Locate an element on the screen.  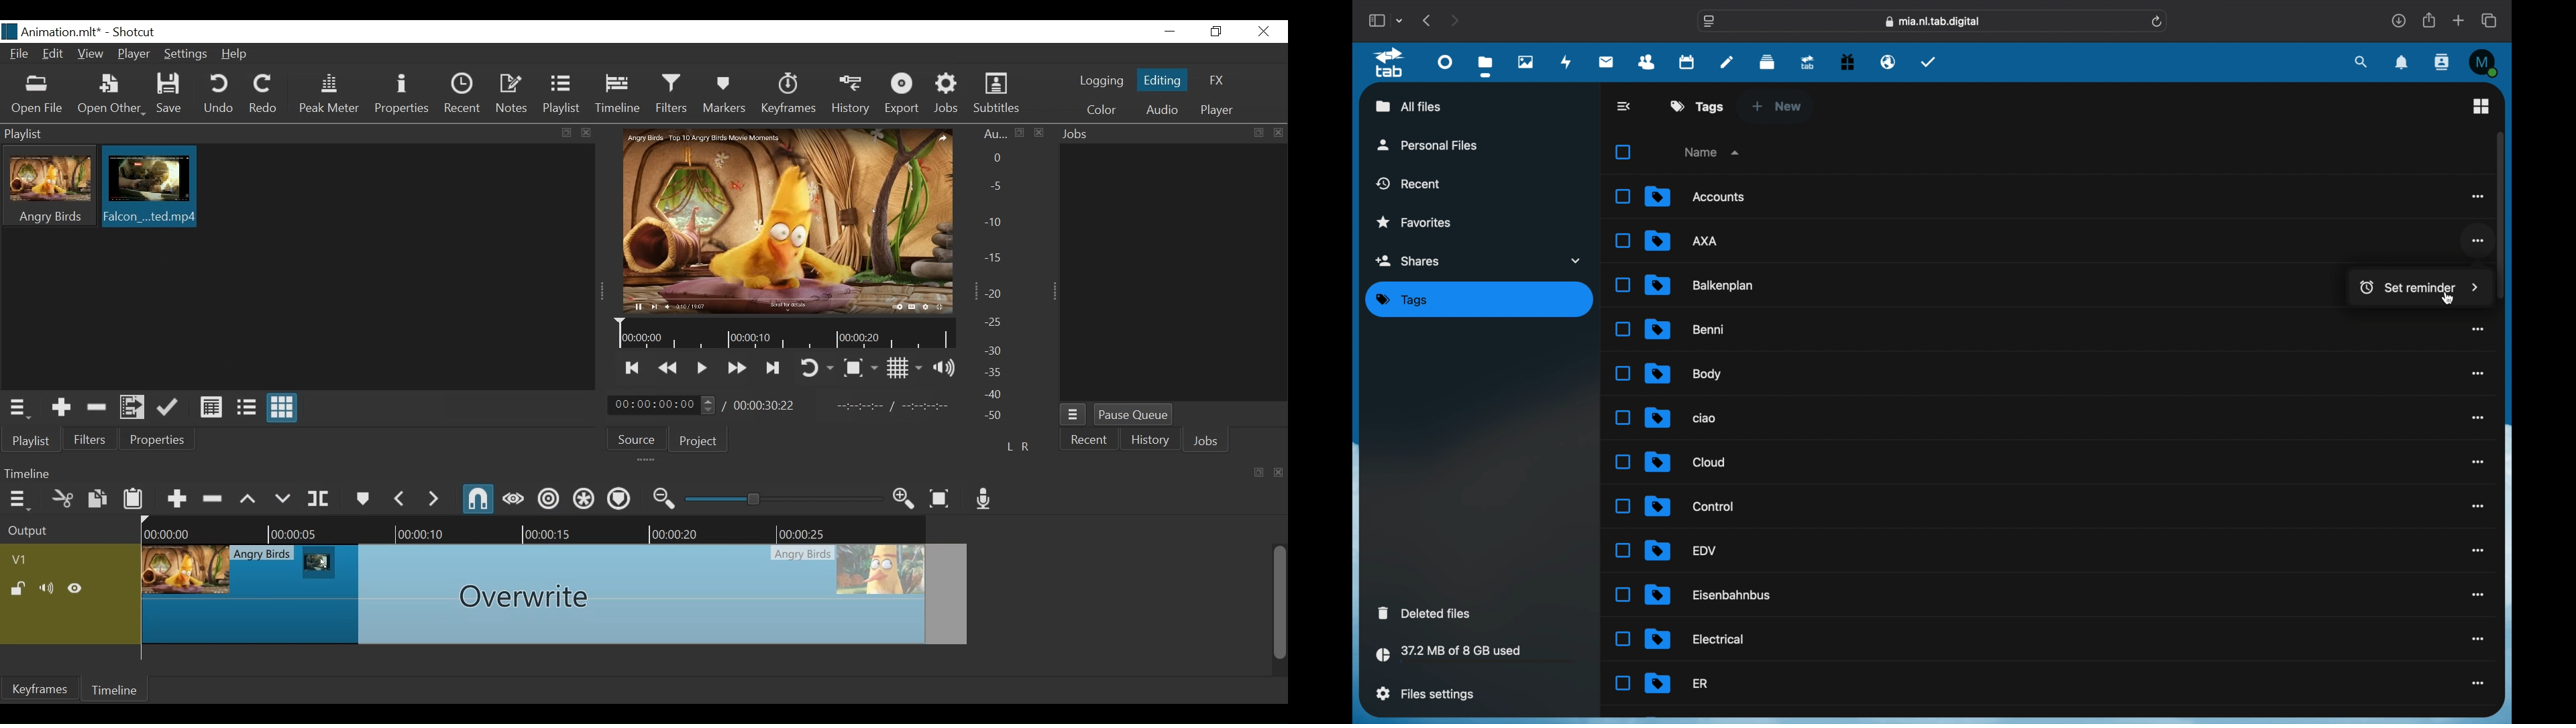
more options is located at coordinates (2476, 196).